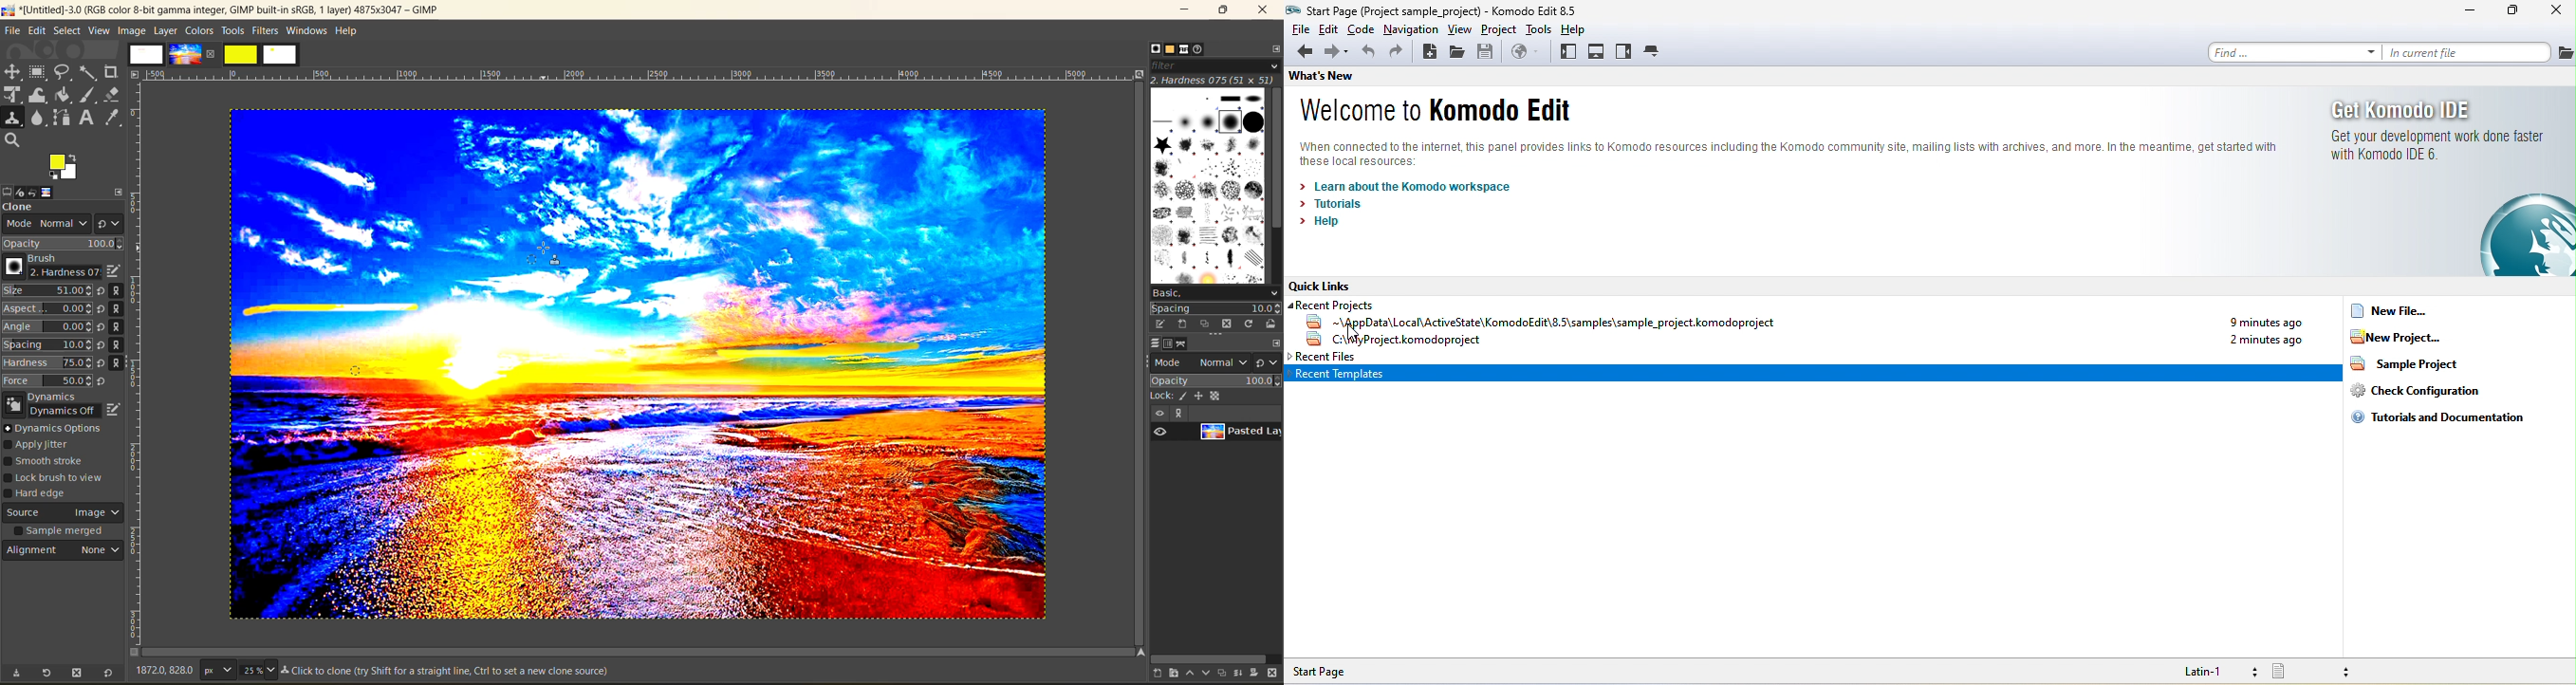 This screenshot has height=700, width=2576. What do you see at coordinates (13, 96) in the screenshot?
I see `scale` at bounding box center [13, 96].